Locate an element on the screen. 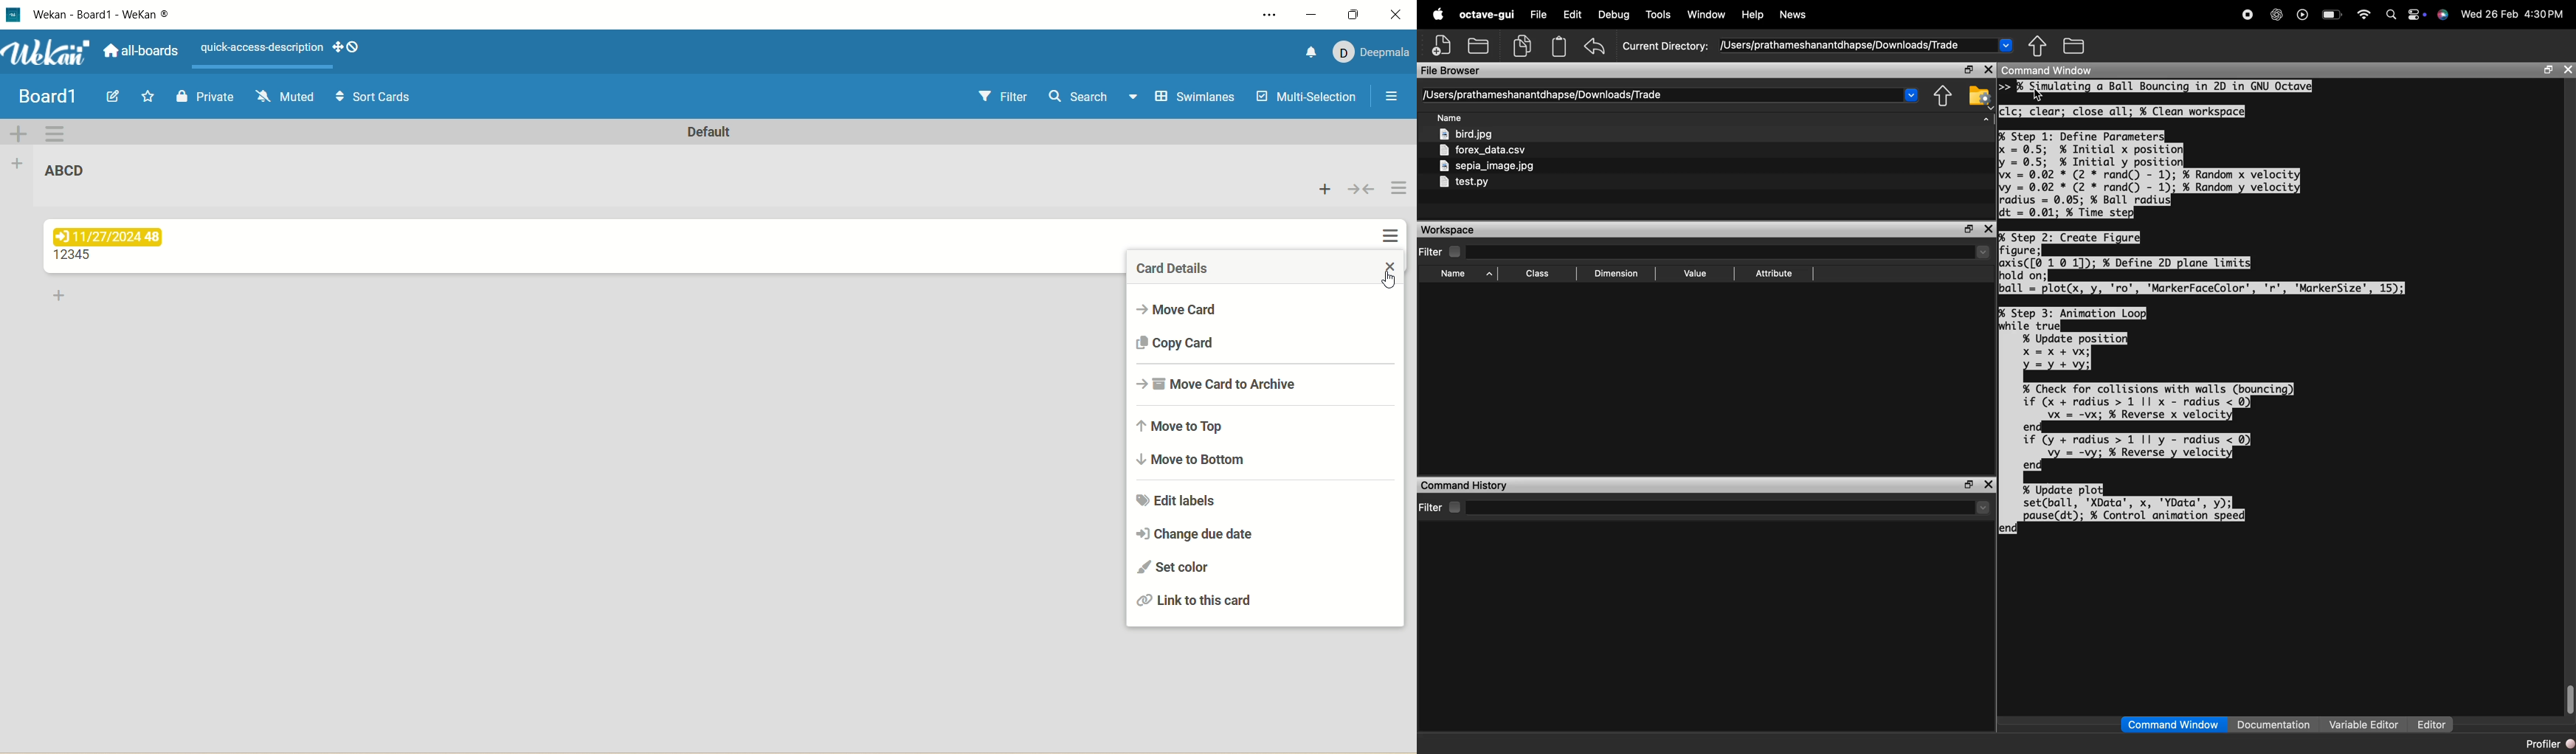  Workspace is located at coordinates (1448, 231).